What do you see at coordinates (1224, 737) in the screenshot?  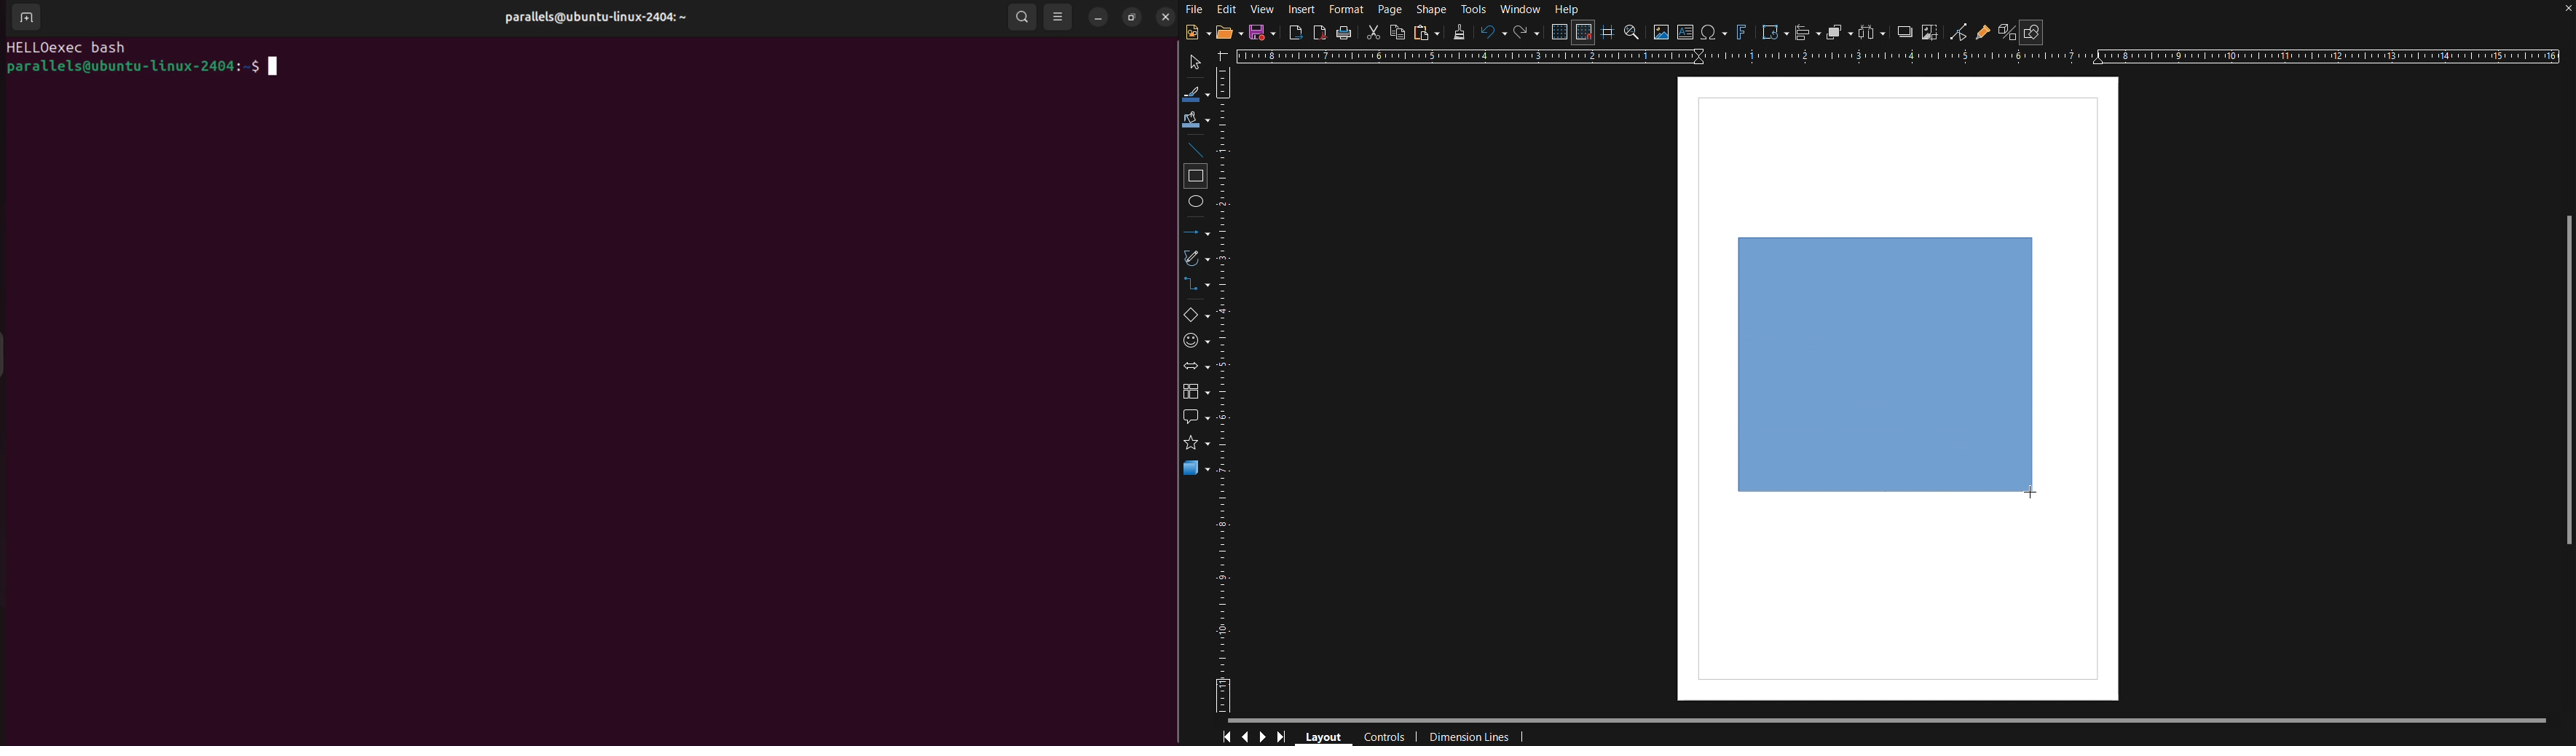 I see `First Page` at bounding box center [1224, 737].